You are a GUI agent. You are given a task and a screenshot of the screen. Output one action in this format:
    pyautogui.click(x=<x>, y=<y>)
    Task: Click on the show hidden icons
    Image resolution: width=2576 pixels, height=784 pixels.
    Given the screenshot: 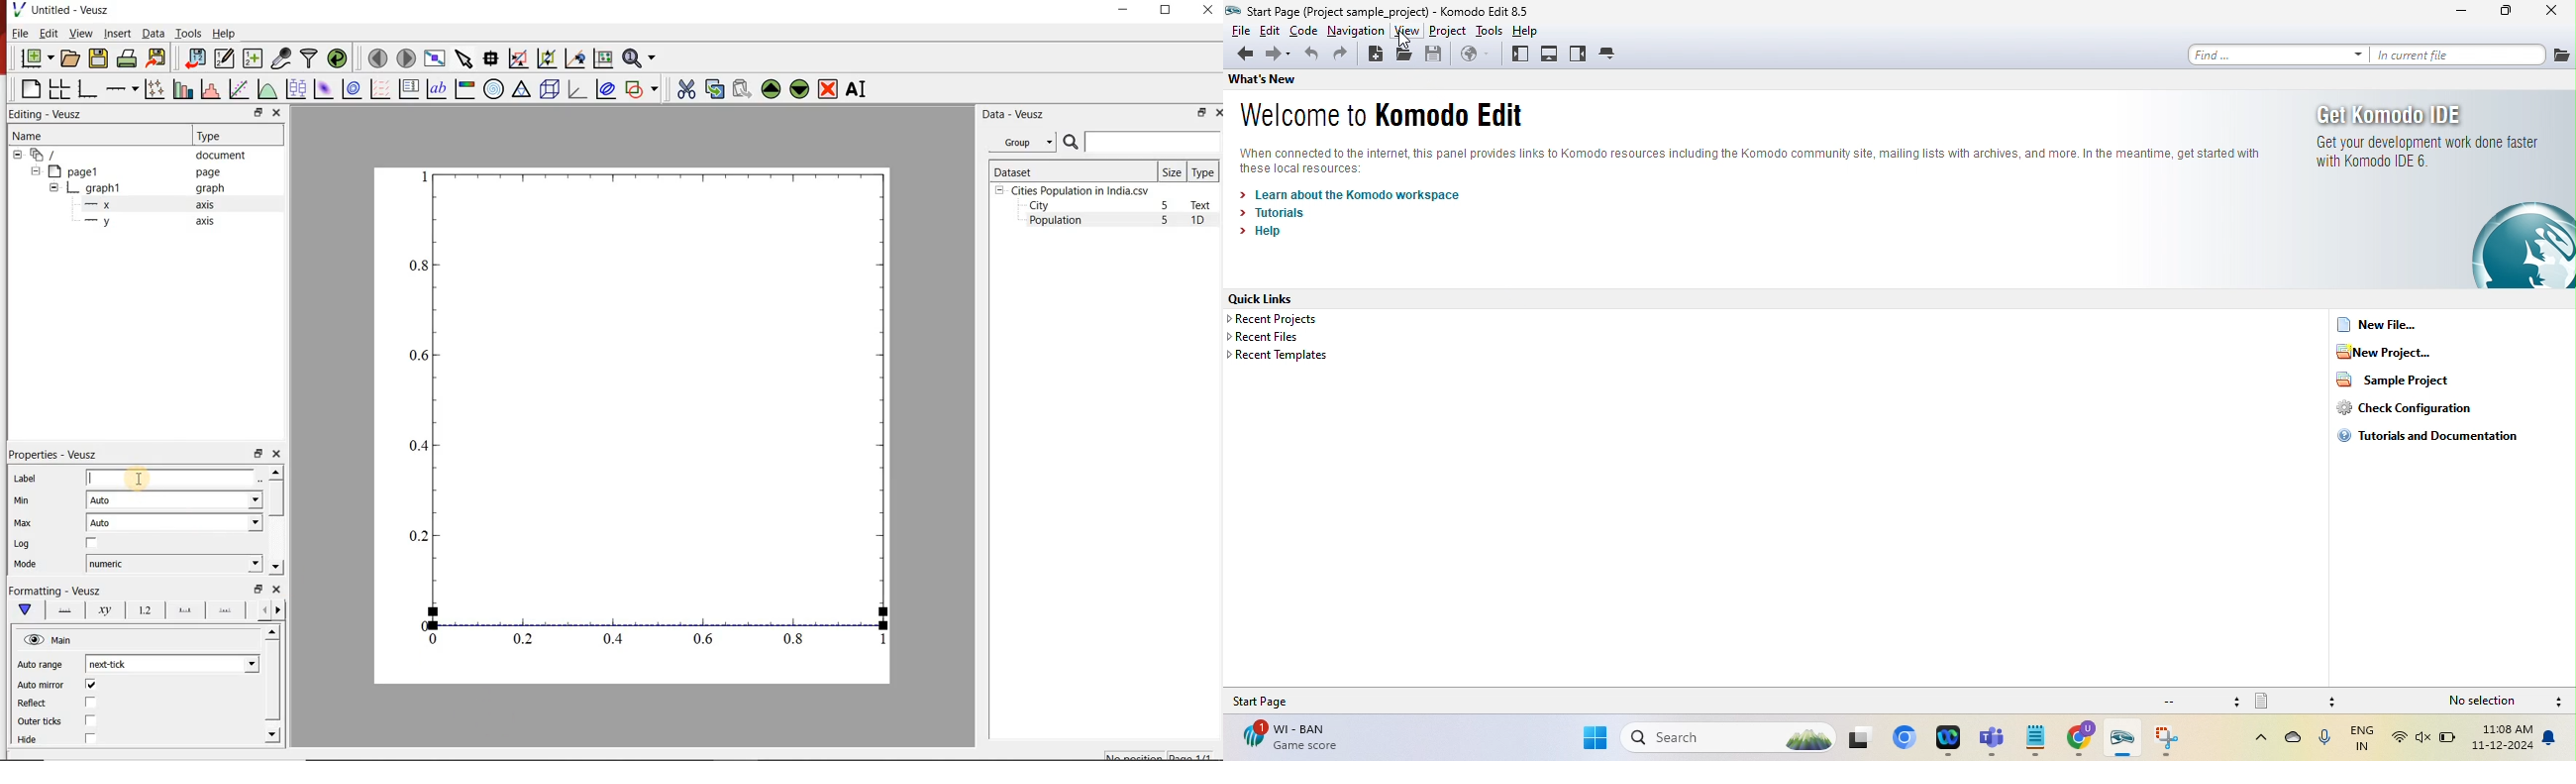 What is the action you would take?
    pyautogui.click(x=2250, y=738)
    